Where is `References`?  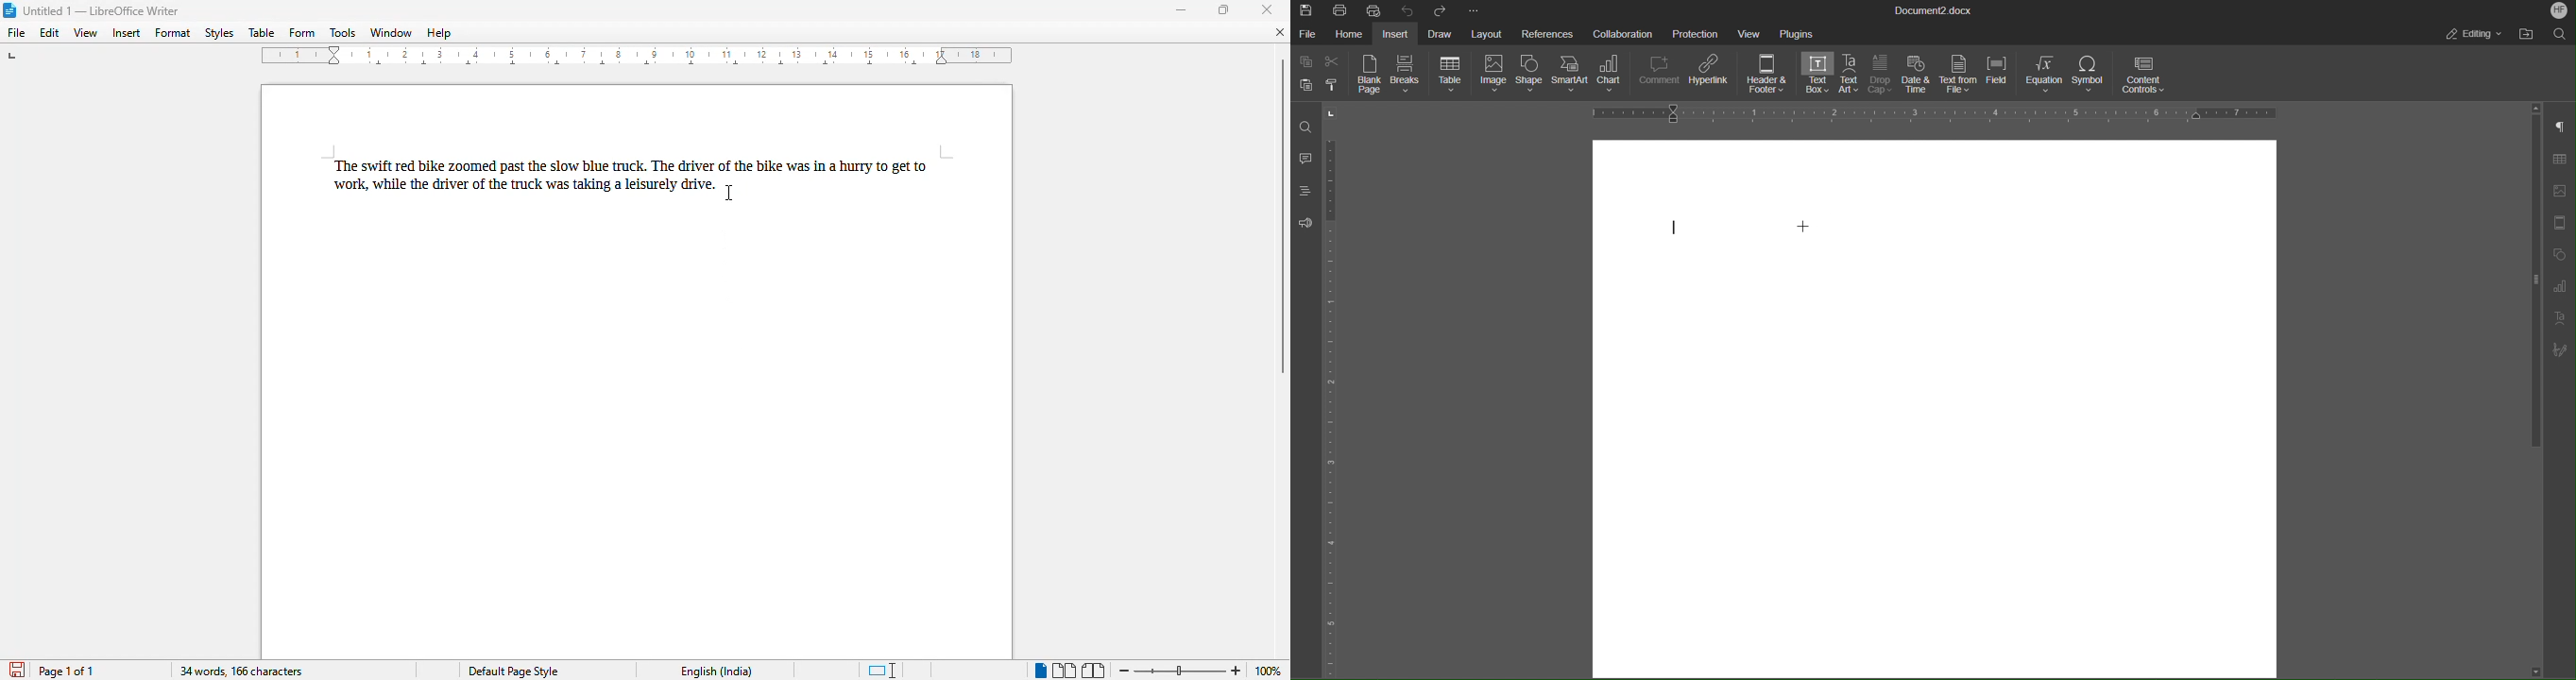
References is located at coordinates (1545, 33).